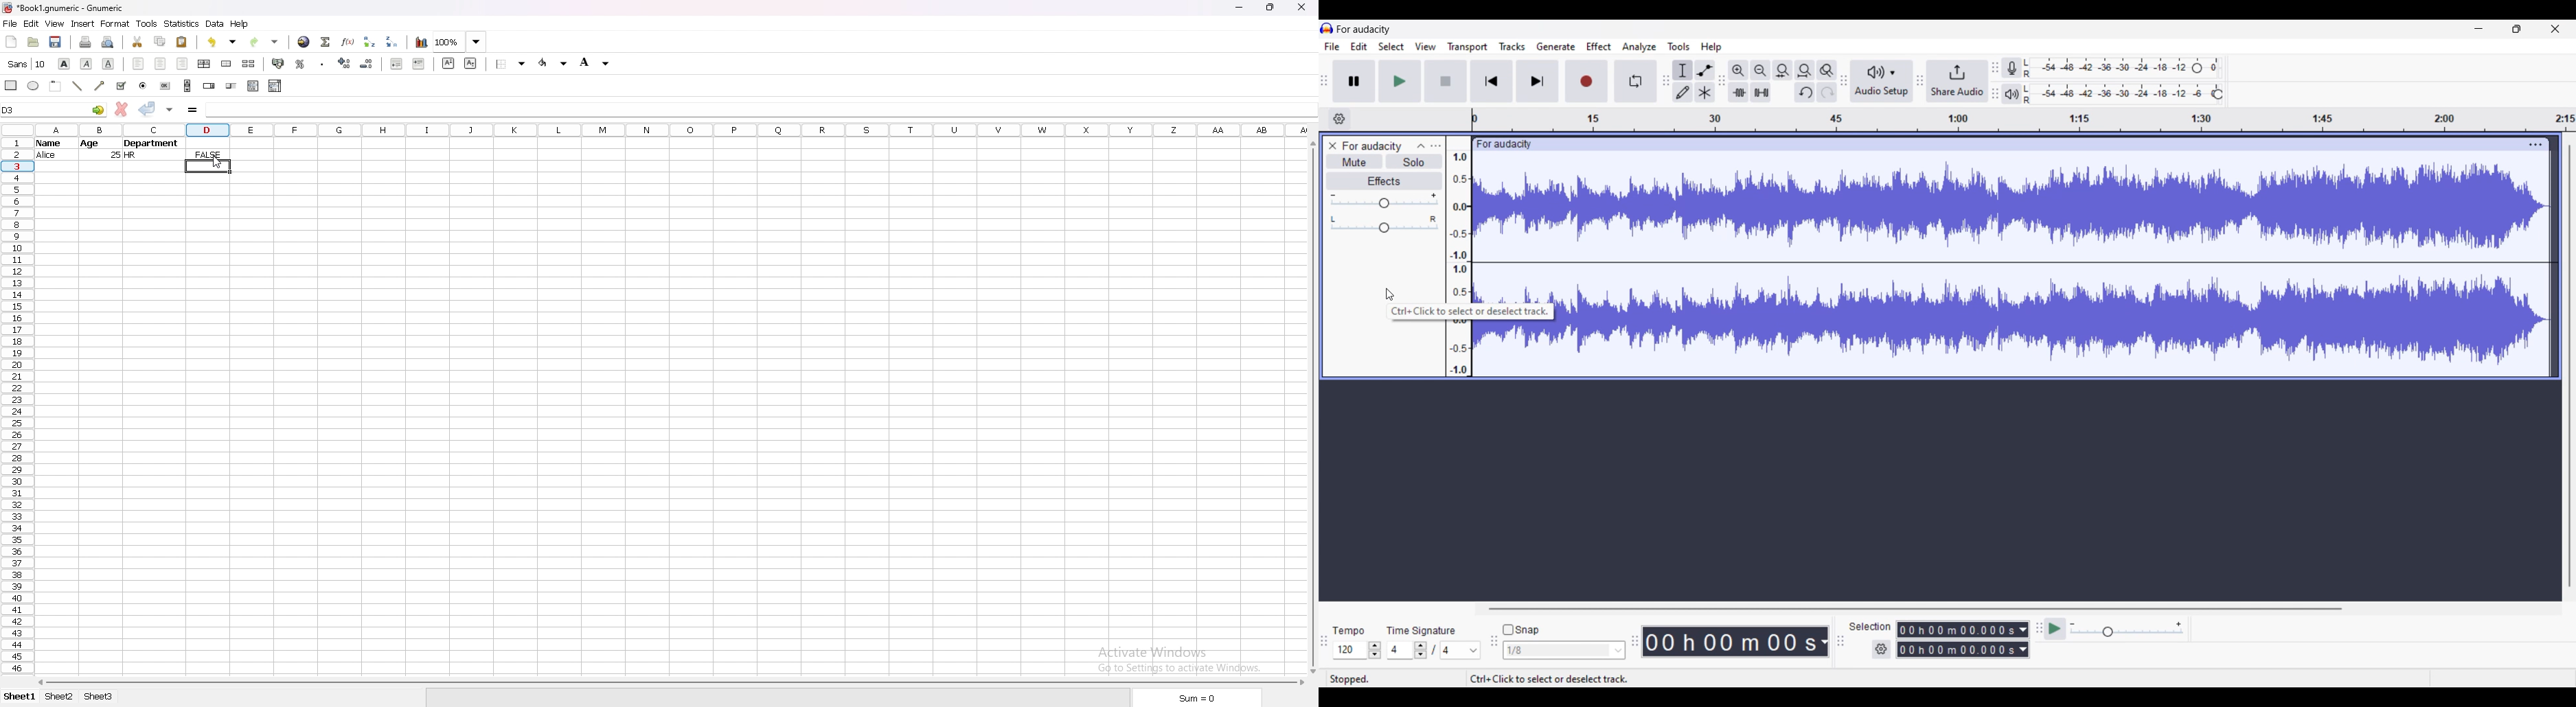 The height and width of the screenshot is (728, 2576). What do you see at coordinates (2041, 257) in the screenshot?
I see `Current track` at bounding box center [2041, 257].